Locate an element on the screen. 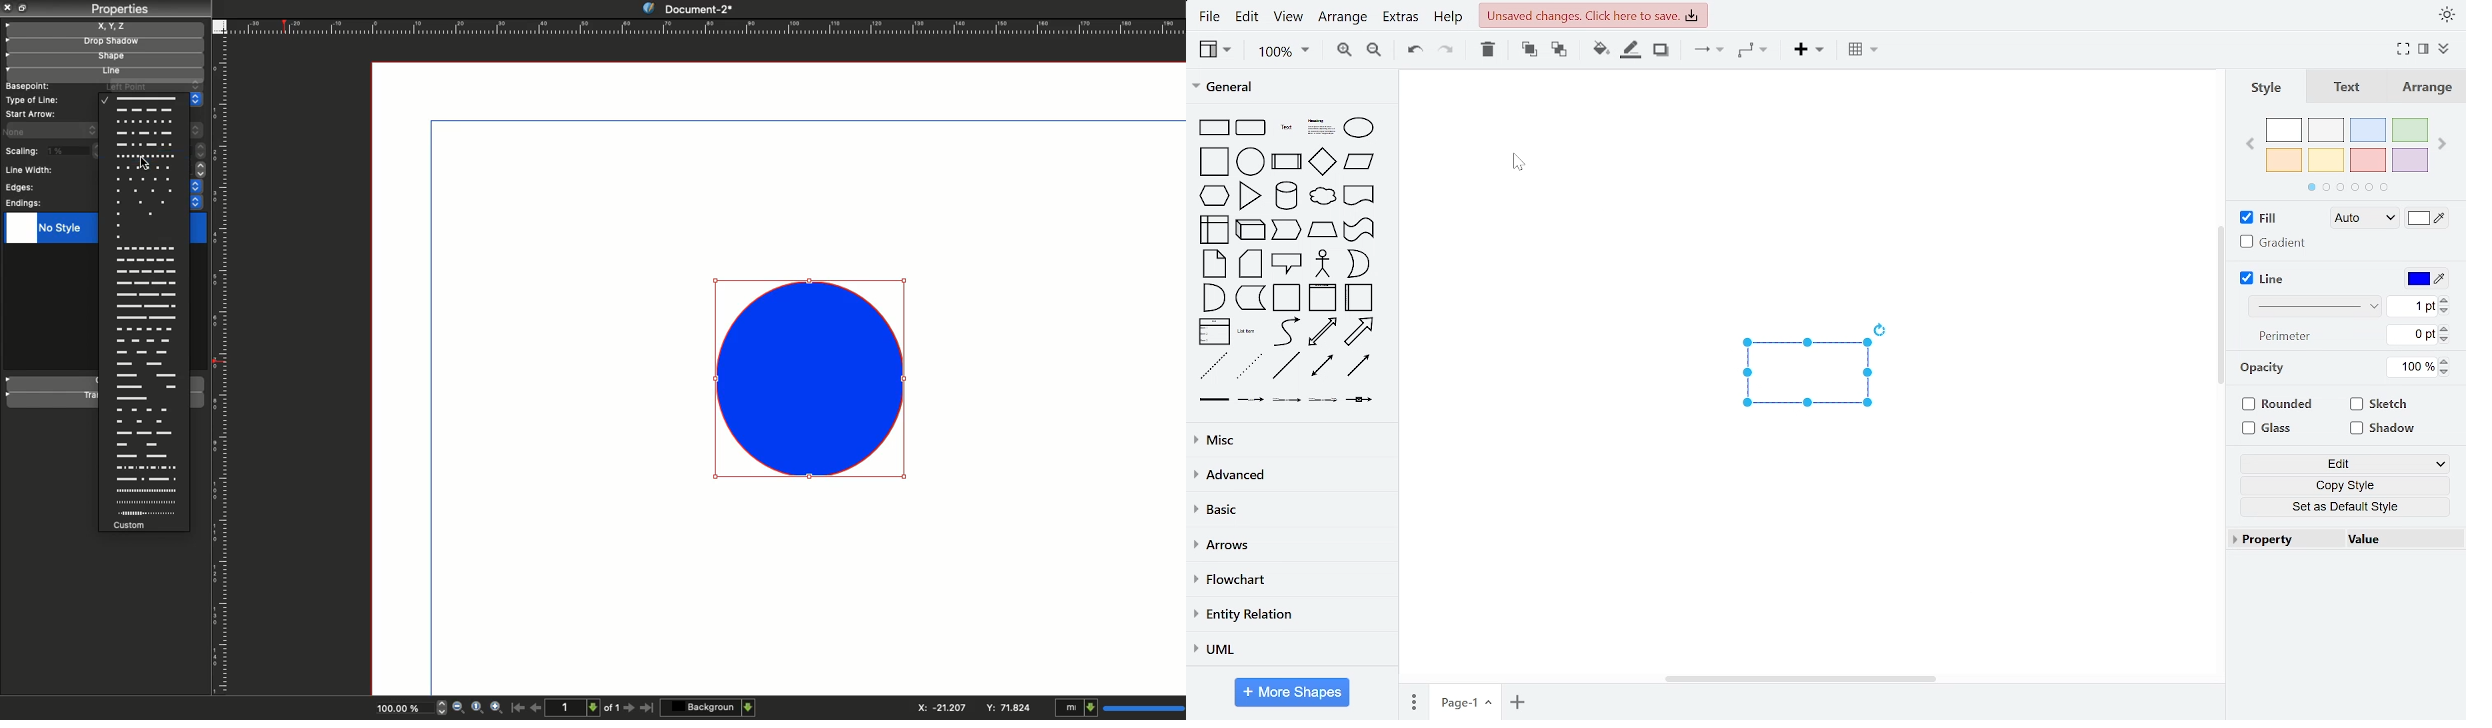 Image resolution: width=2492 pixels, height=728 pixels. Next page is located at coordinates (631, 708).